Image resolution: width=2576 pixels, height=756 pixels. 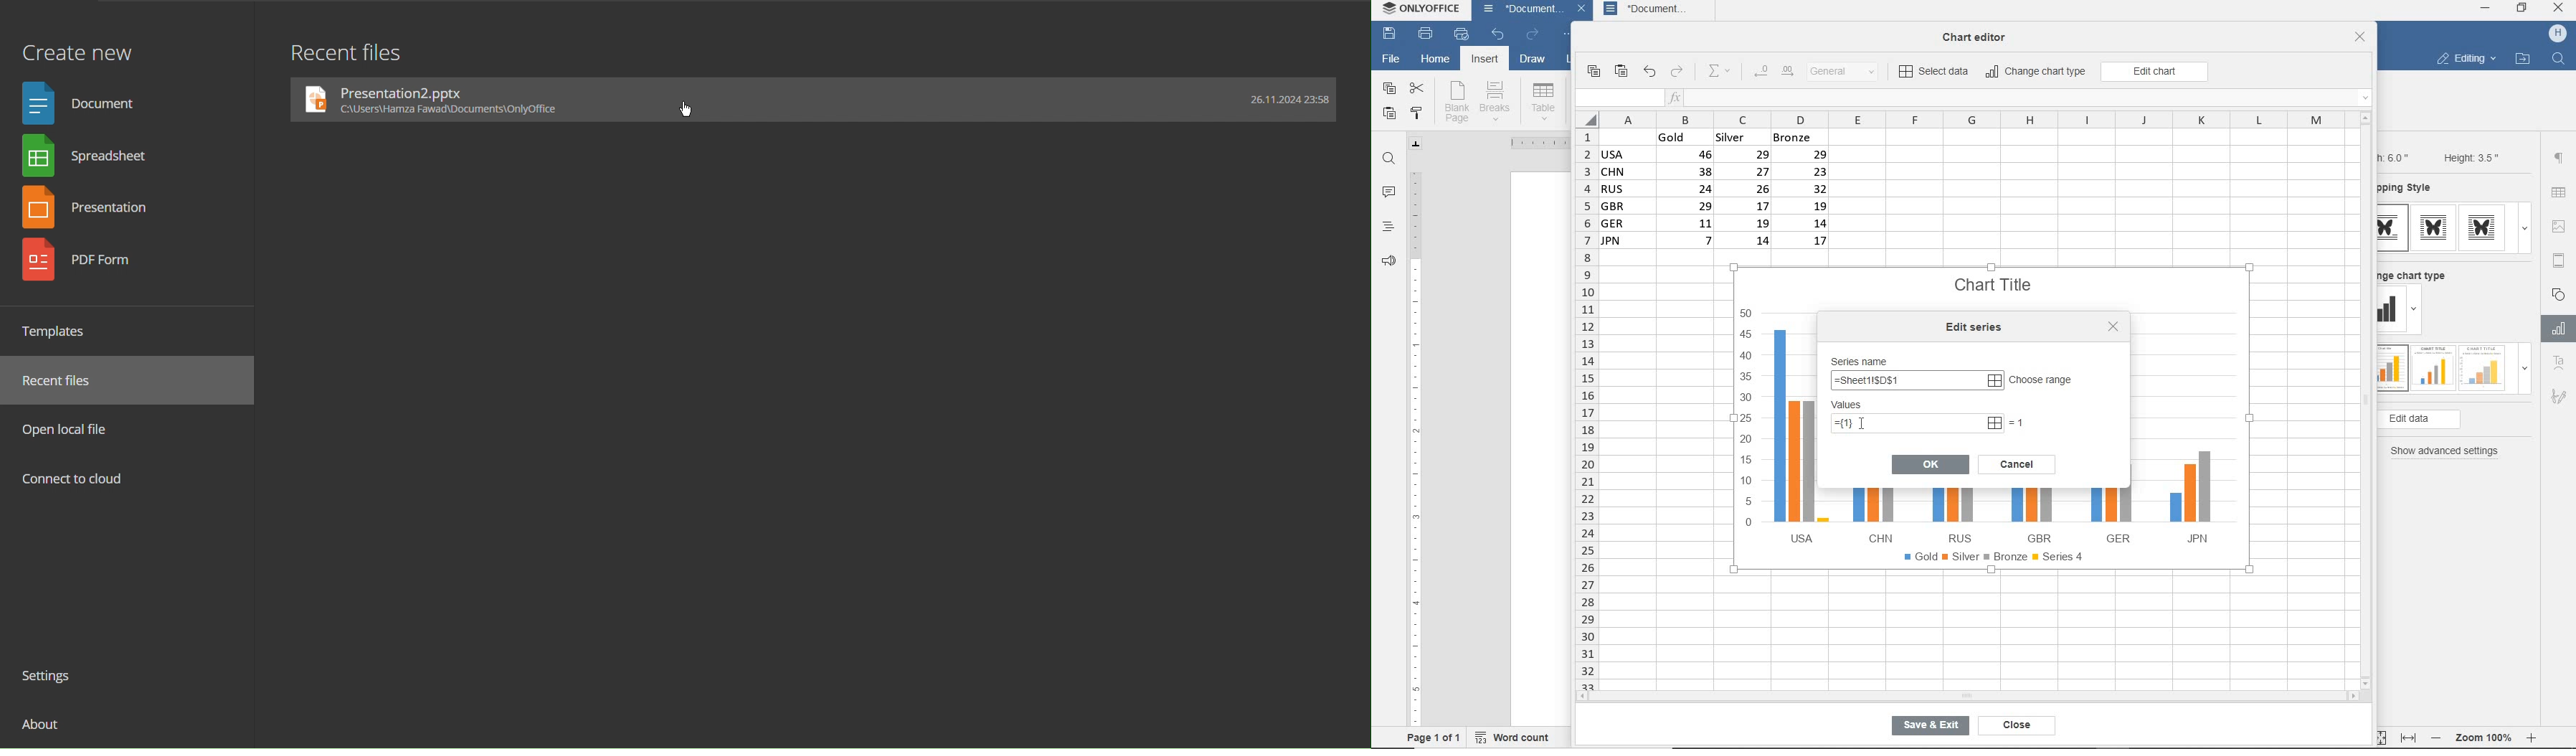 I want to click on values, so click(x=1861, y=405).